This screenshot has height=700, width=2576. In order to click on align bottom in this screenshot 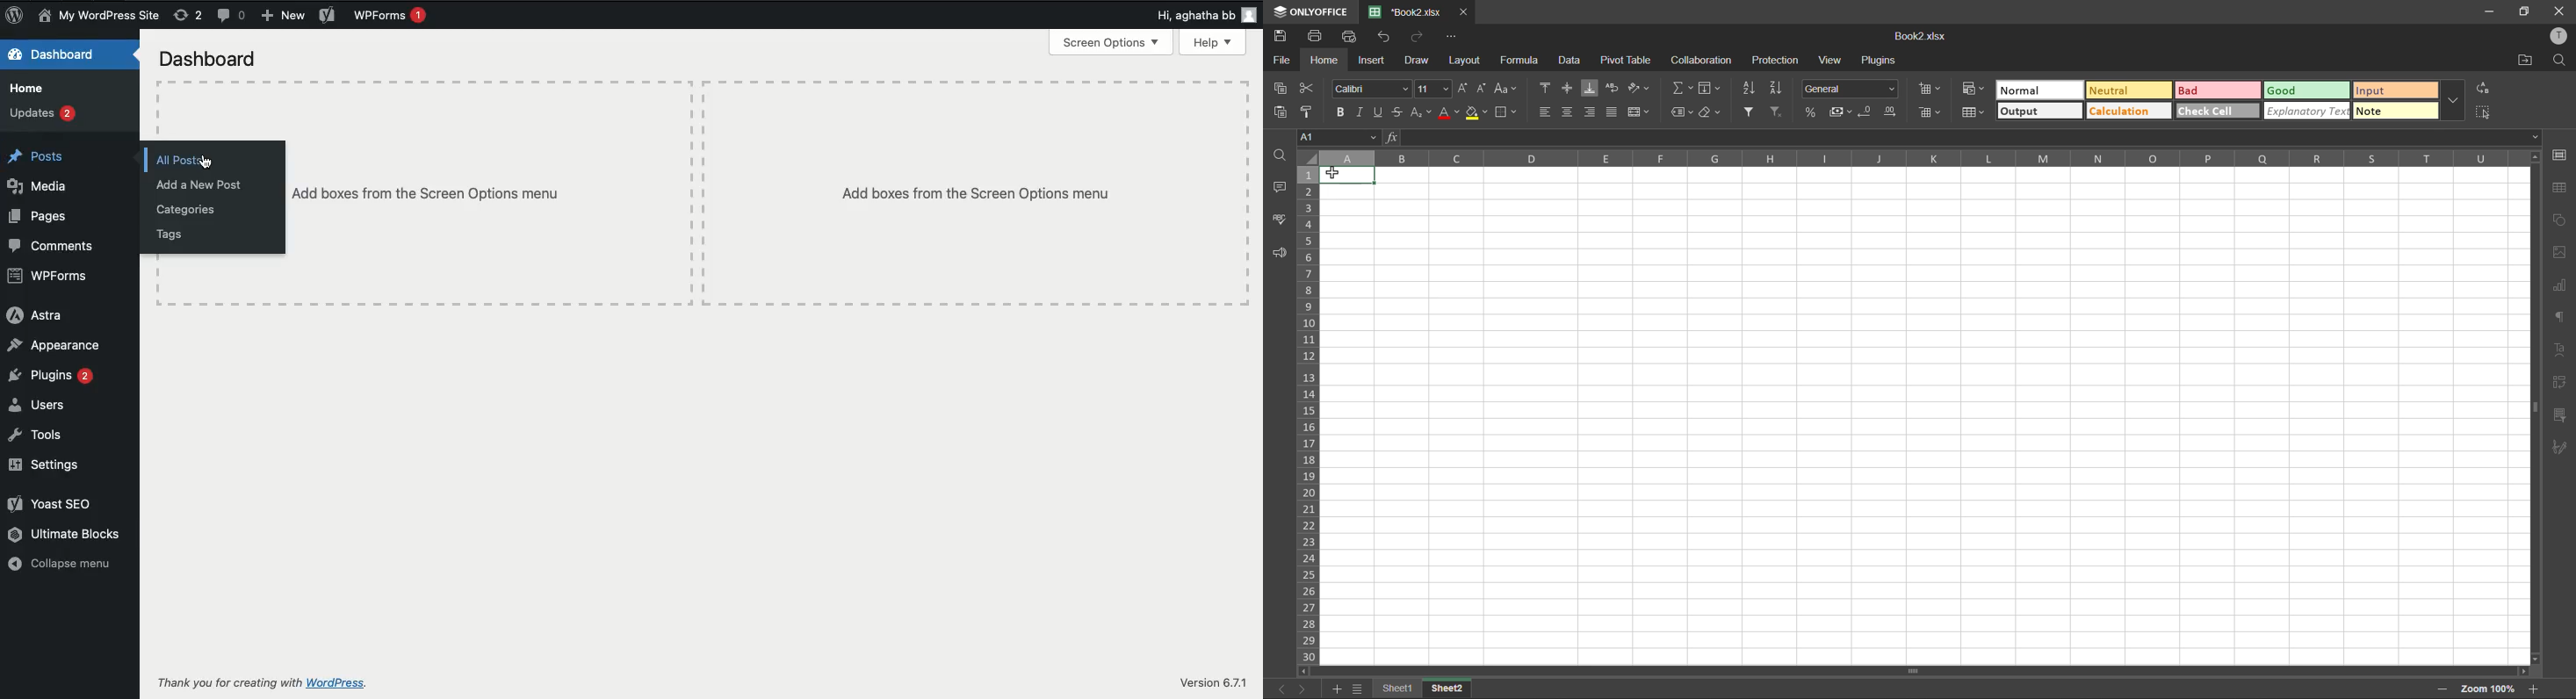, I will do `click(1593, 88)`.